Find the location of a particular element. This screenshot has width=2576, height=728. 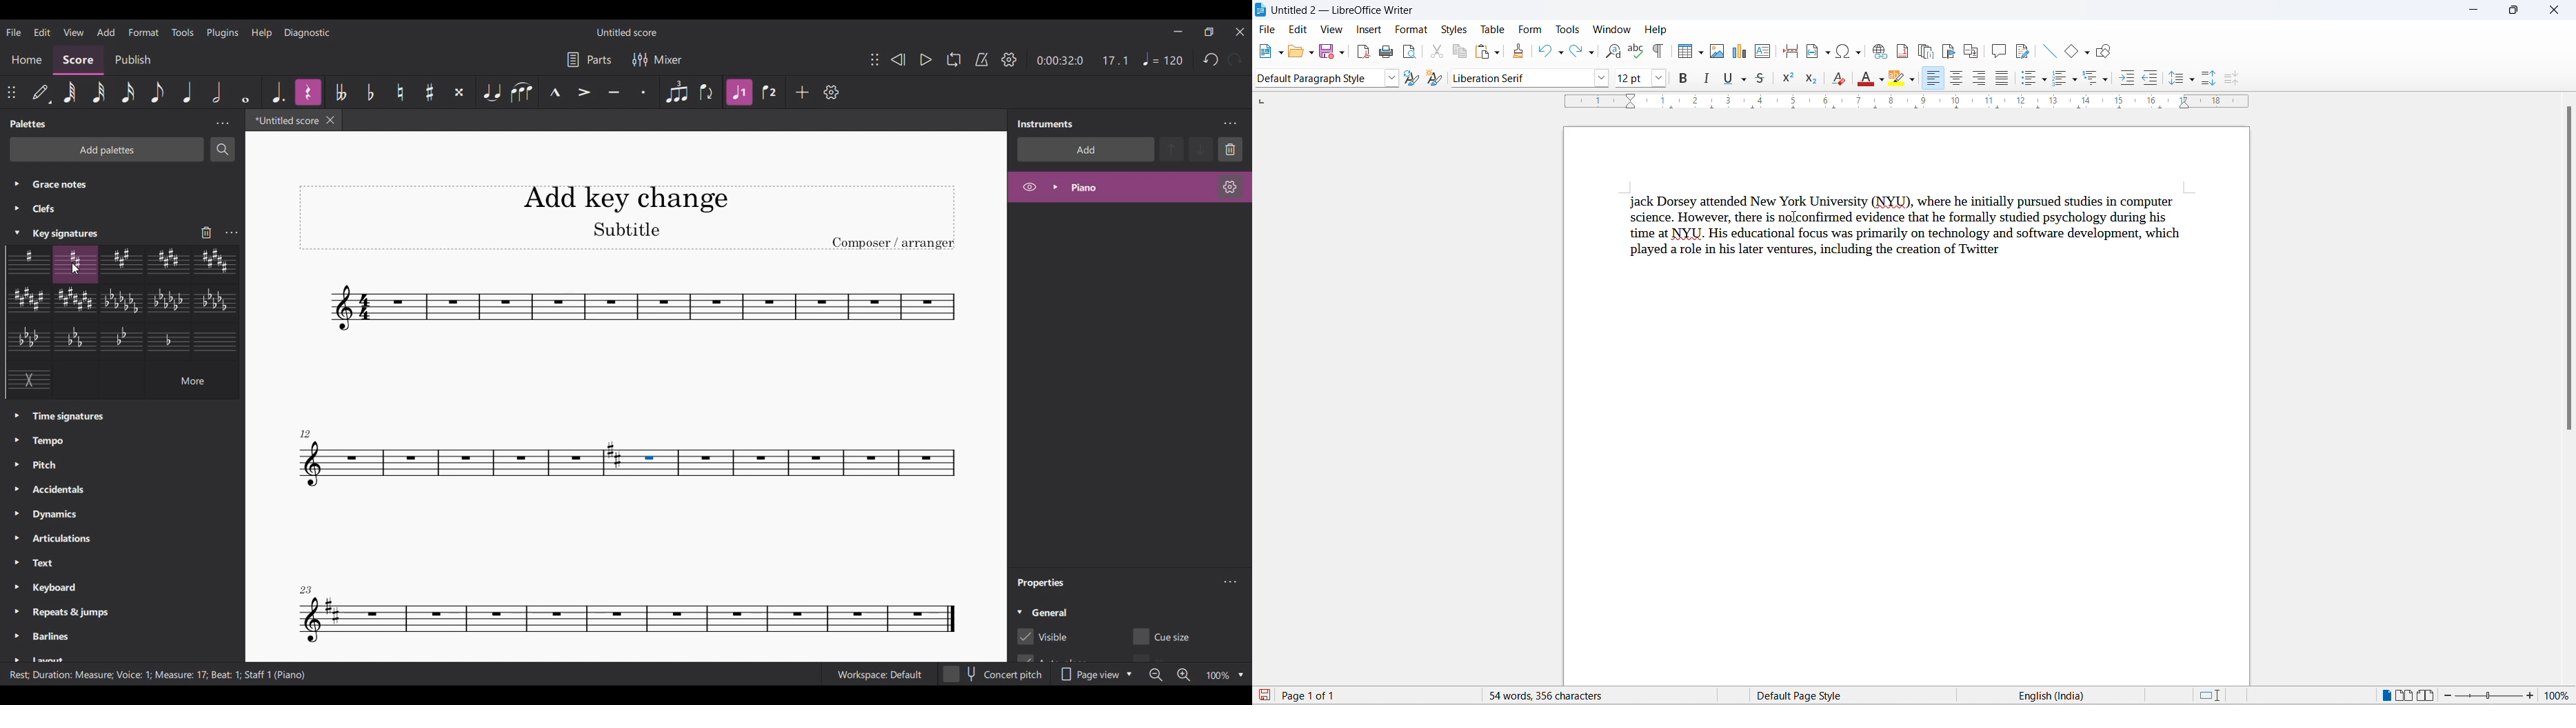

Current zoom factor is located at coordinates (1218, 676).